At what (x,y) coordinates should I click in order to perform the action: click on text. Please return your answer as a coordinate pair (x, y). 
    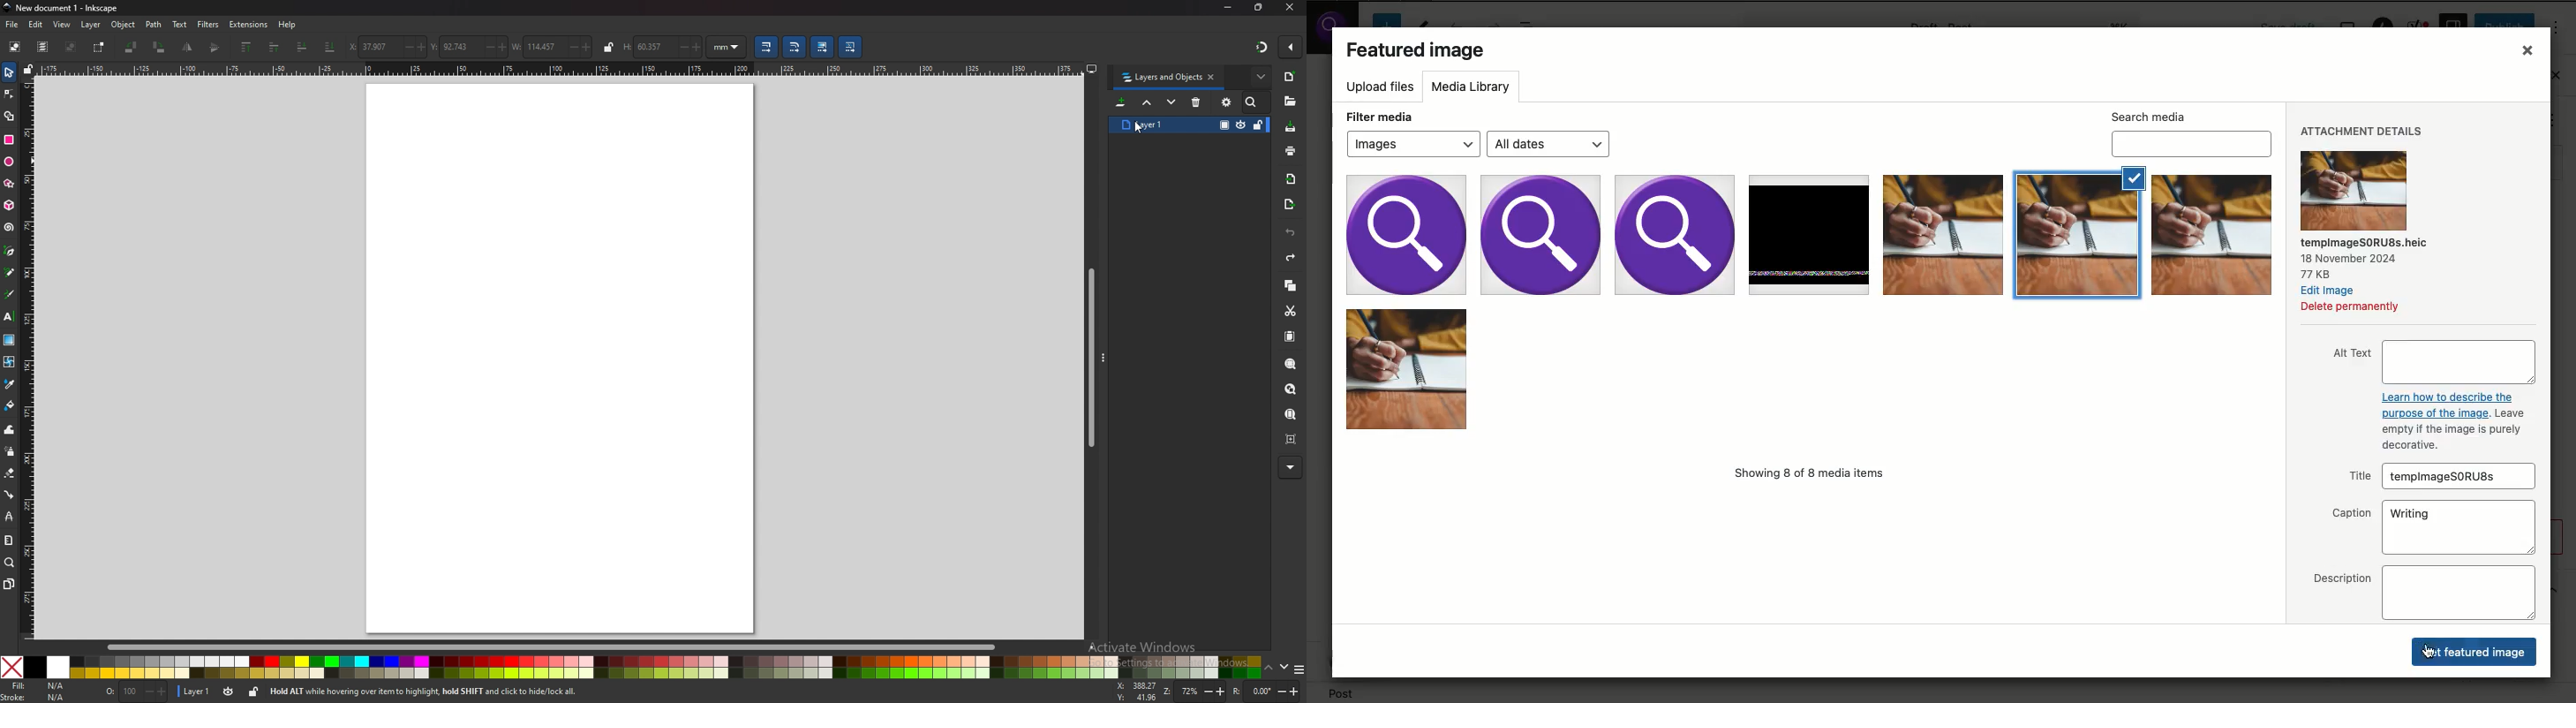
    Looking at the image, I should click on (2352, 515).